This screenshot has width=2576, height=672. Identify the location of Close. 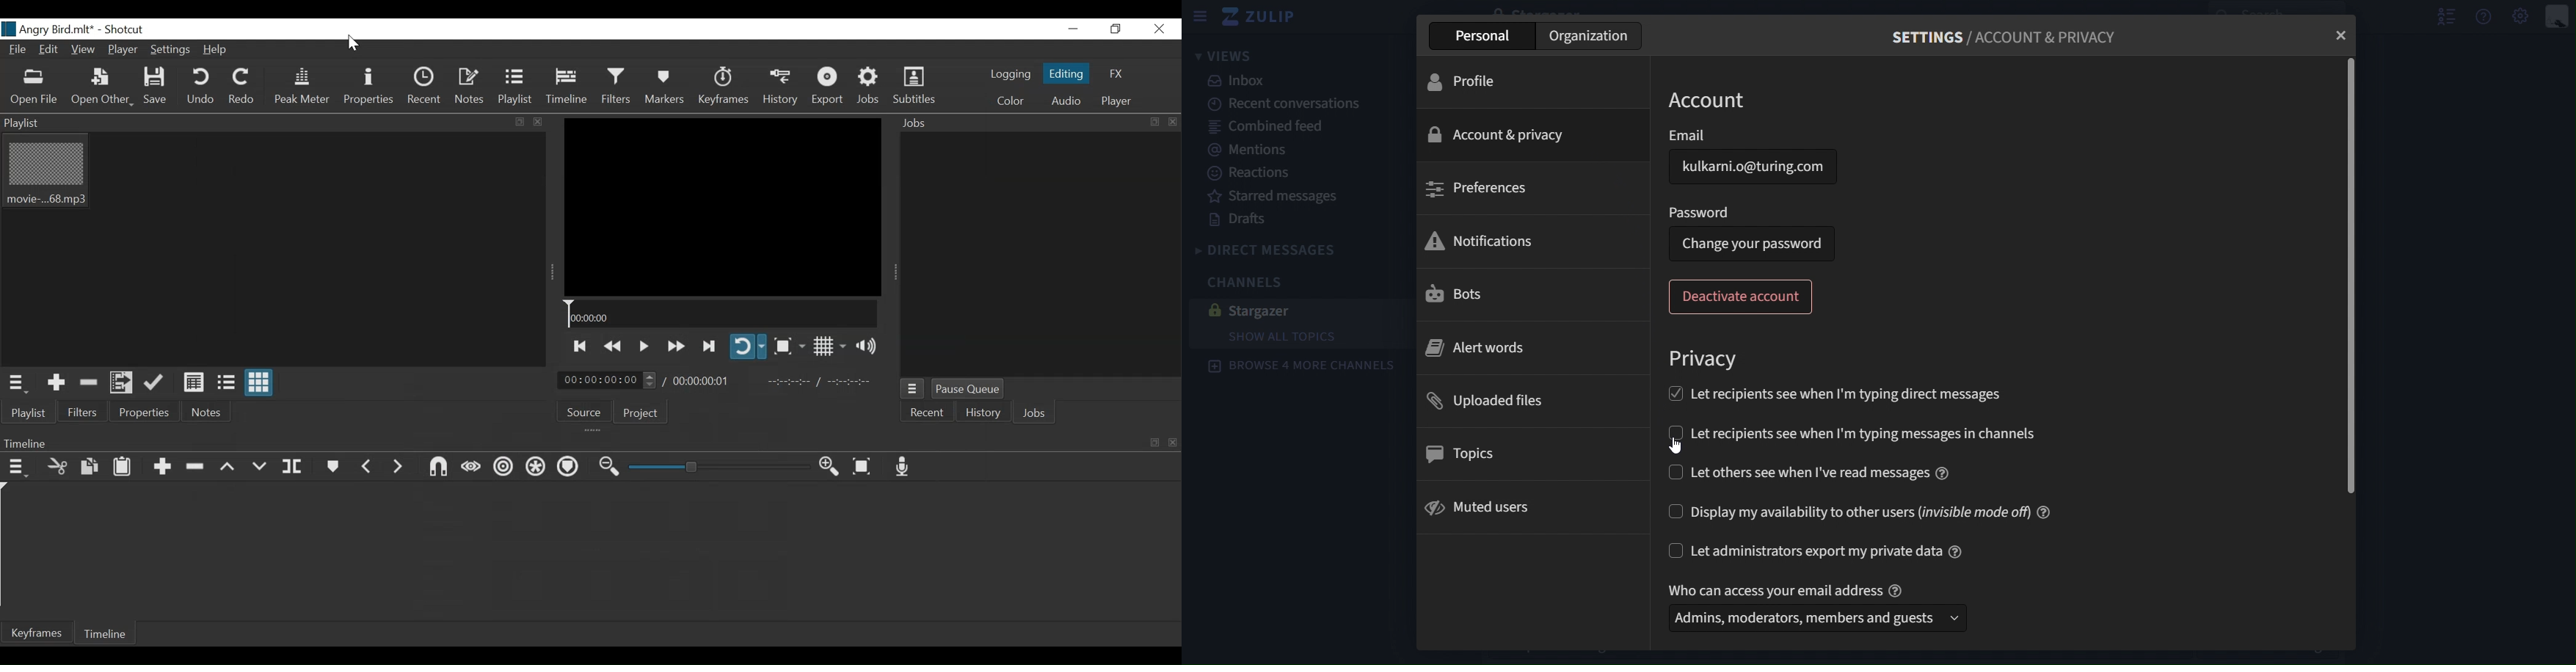
(1161, 29).